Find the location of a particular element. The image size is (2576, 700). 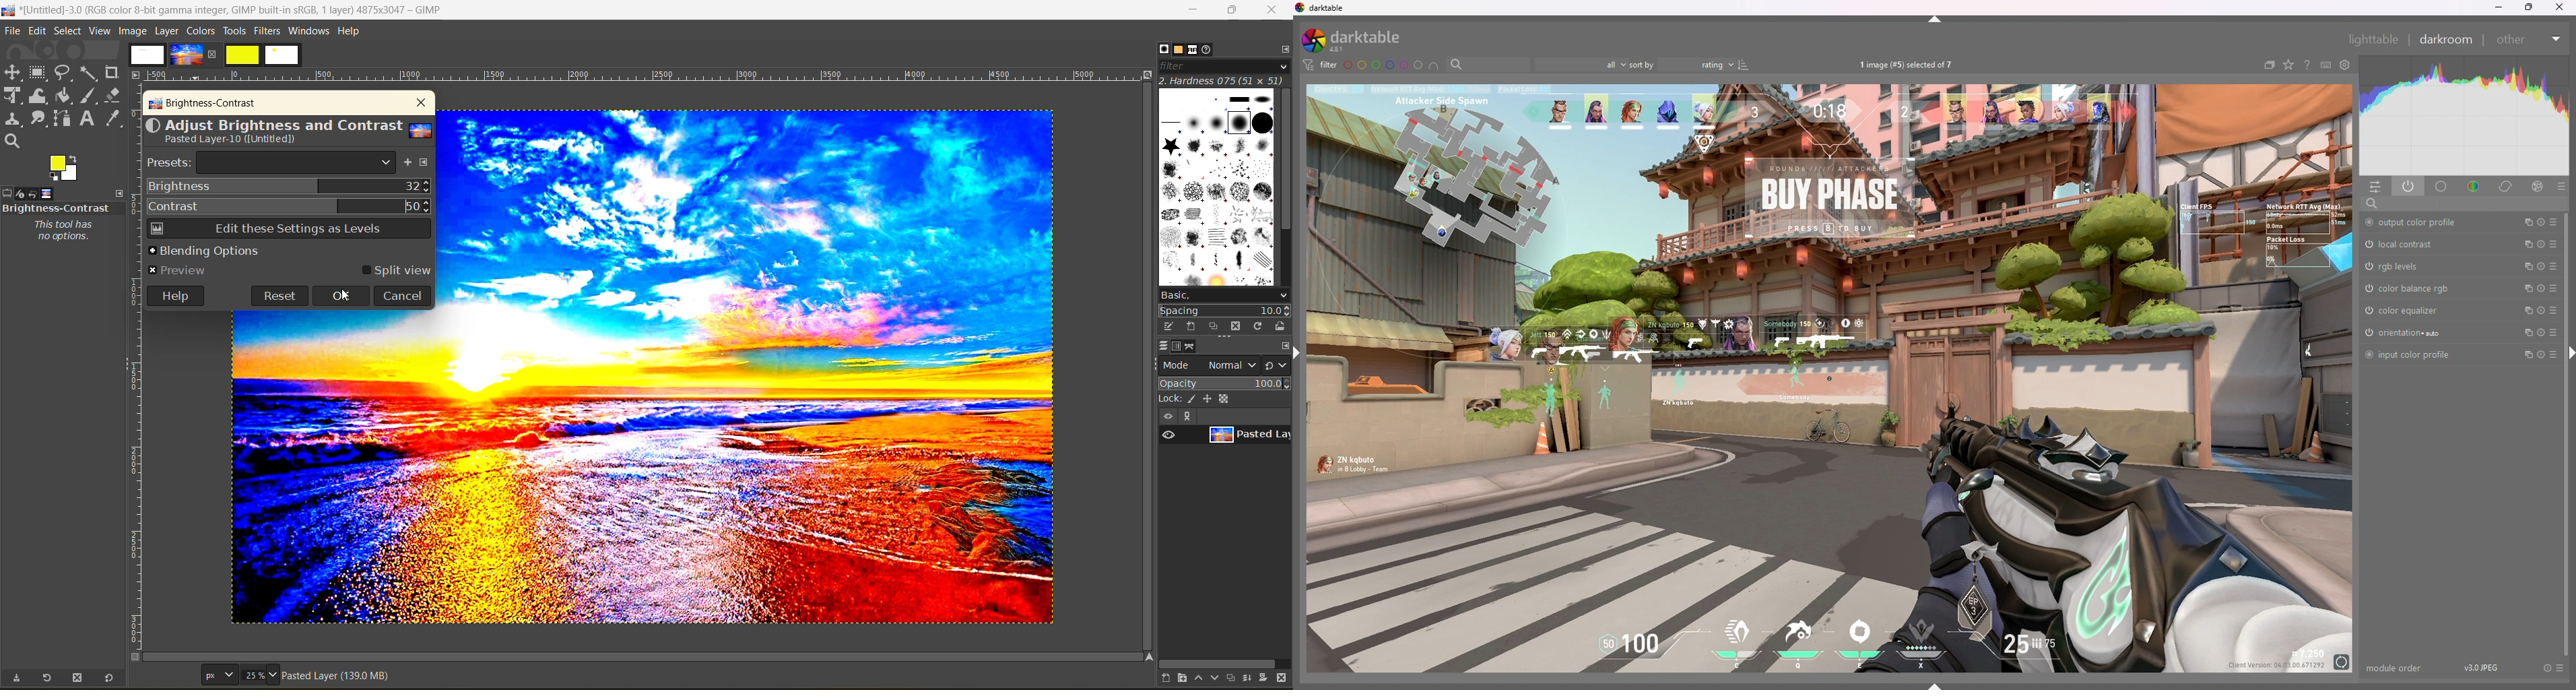

minimize is located at coordinates (2501, 7).